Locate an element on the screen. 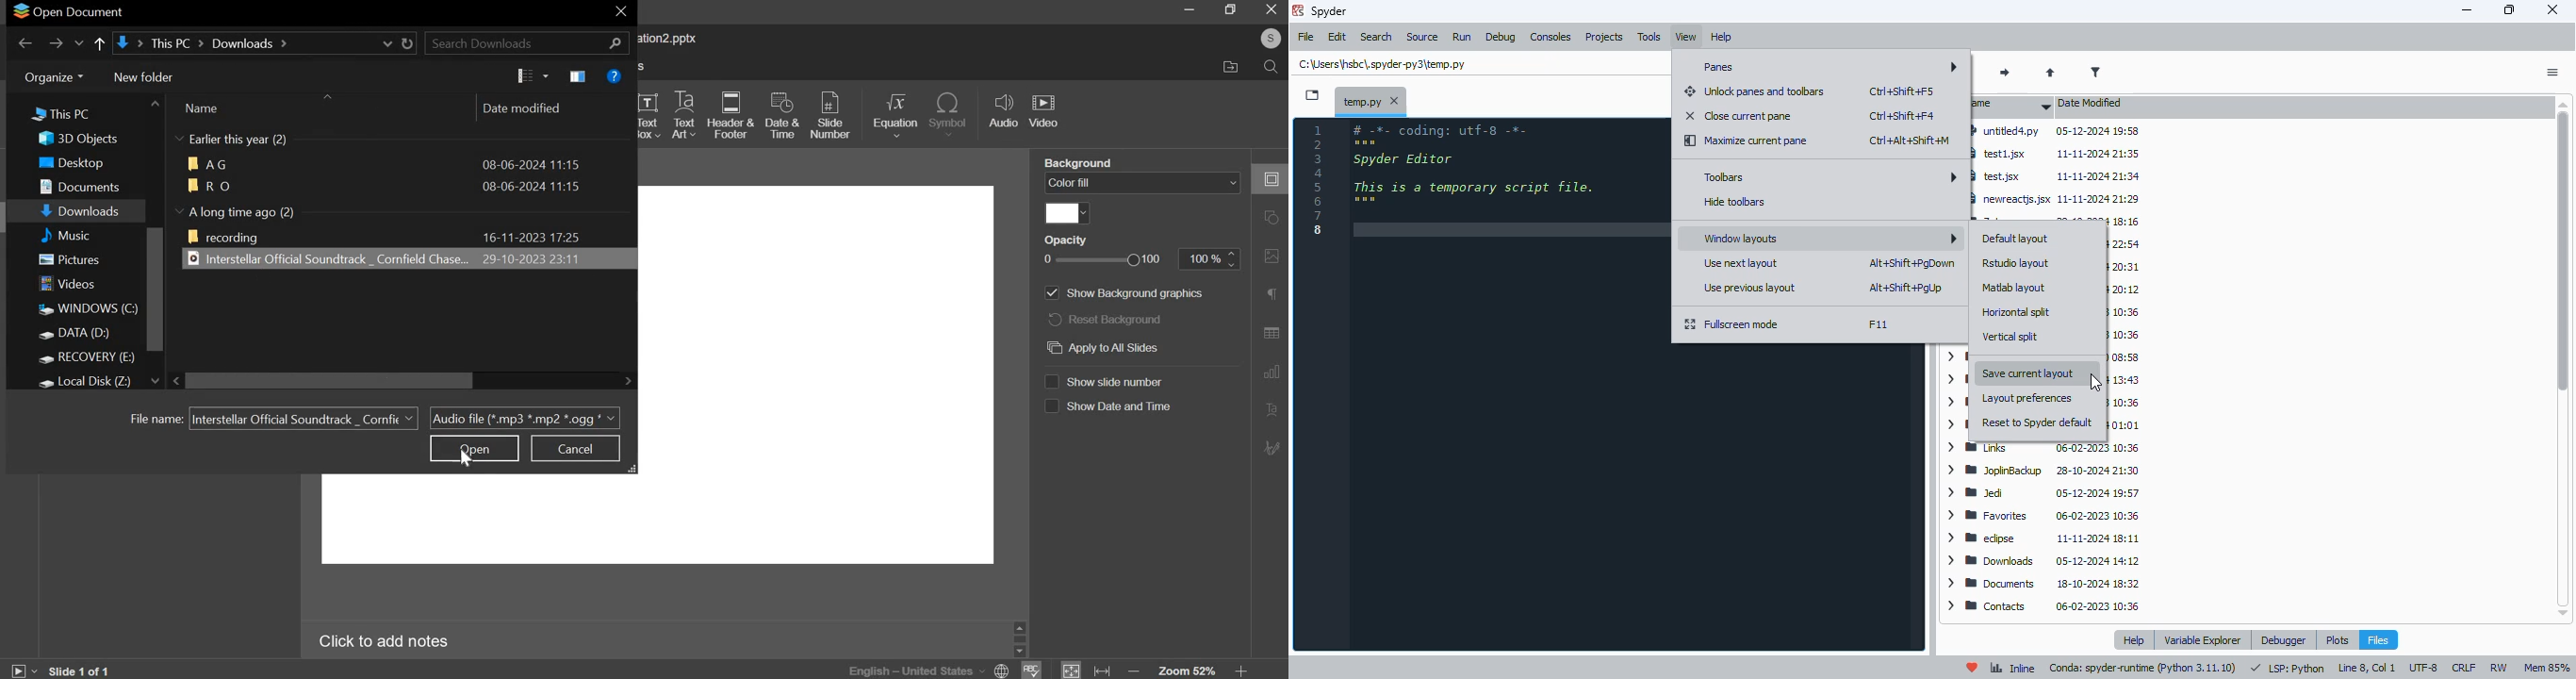 The image size is (2576, 700). filter filenames is located at coordinates (2097, 73).